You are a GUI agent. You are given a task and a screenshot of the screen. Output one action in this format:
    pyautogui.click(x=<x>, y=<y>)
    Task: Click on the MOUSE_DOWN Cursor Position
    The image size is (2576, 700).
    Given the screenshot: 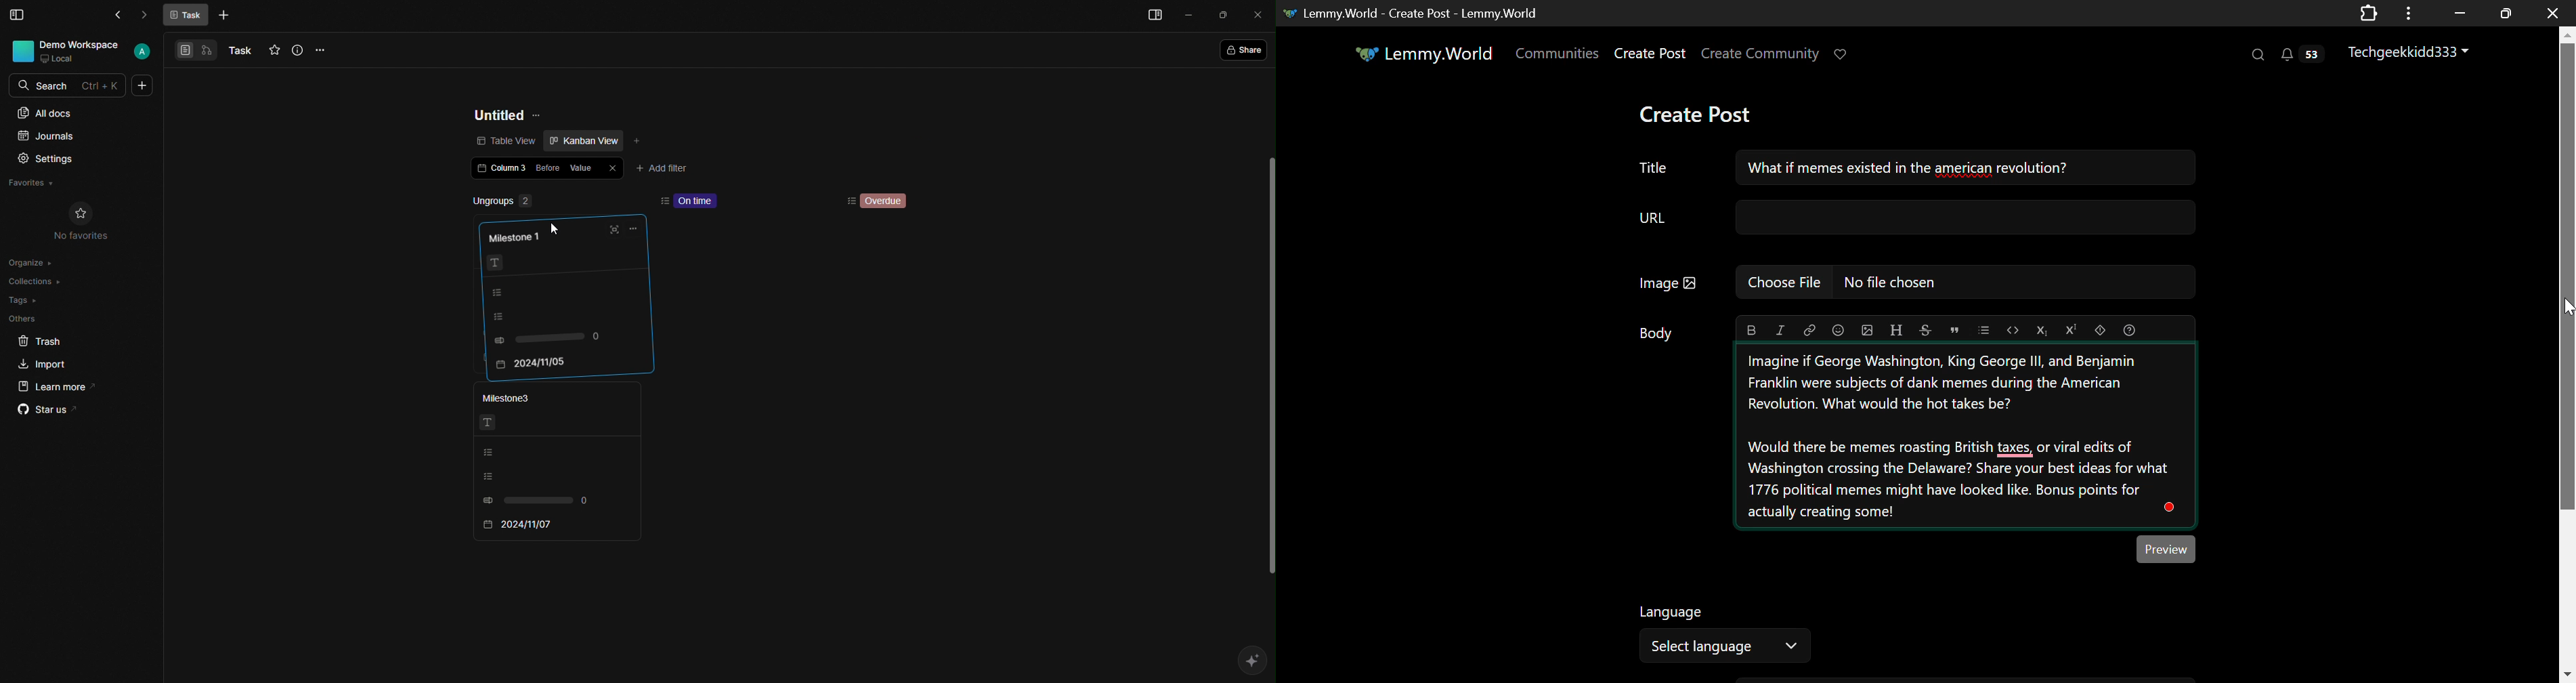 What is the action you would take?
    pyautogui.click(x=2568, y=306)
    